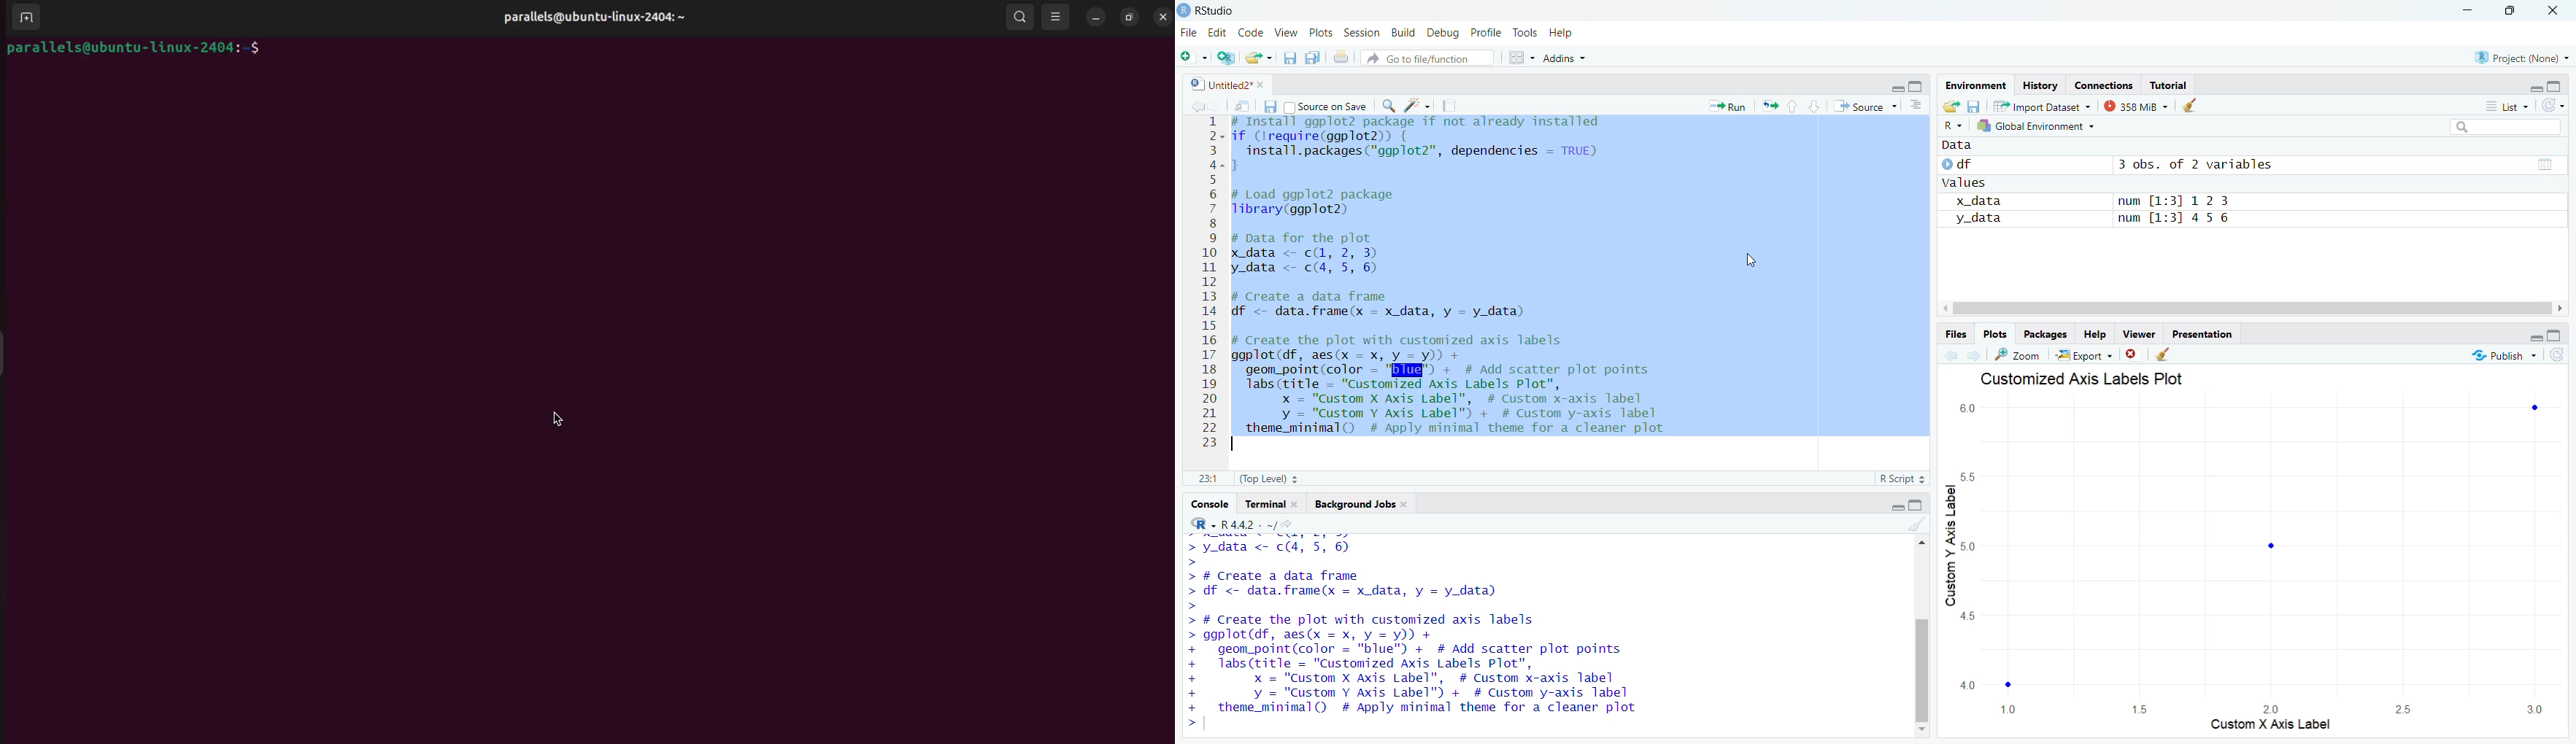 This screenshot has width=2576, height=756. I want to click on Source, so click(1861, 106).